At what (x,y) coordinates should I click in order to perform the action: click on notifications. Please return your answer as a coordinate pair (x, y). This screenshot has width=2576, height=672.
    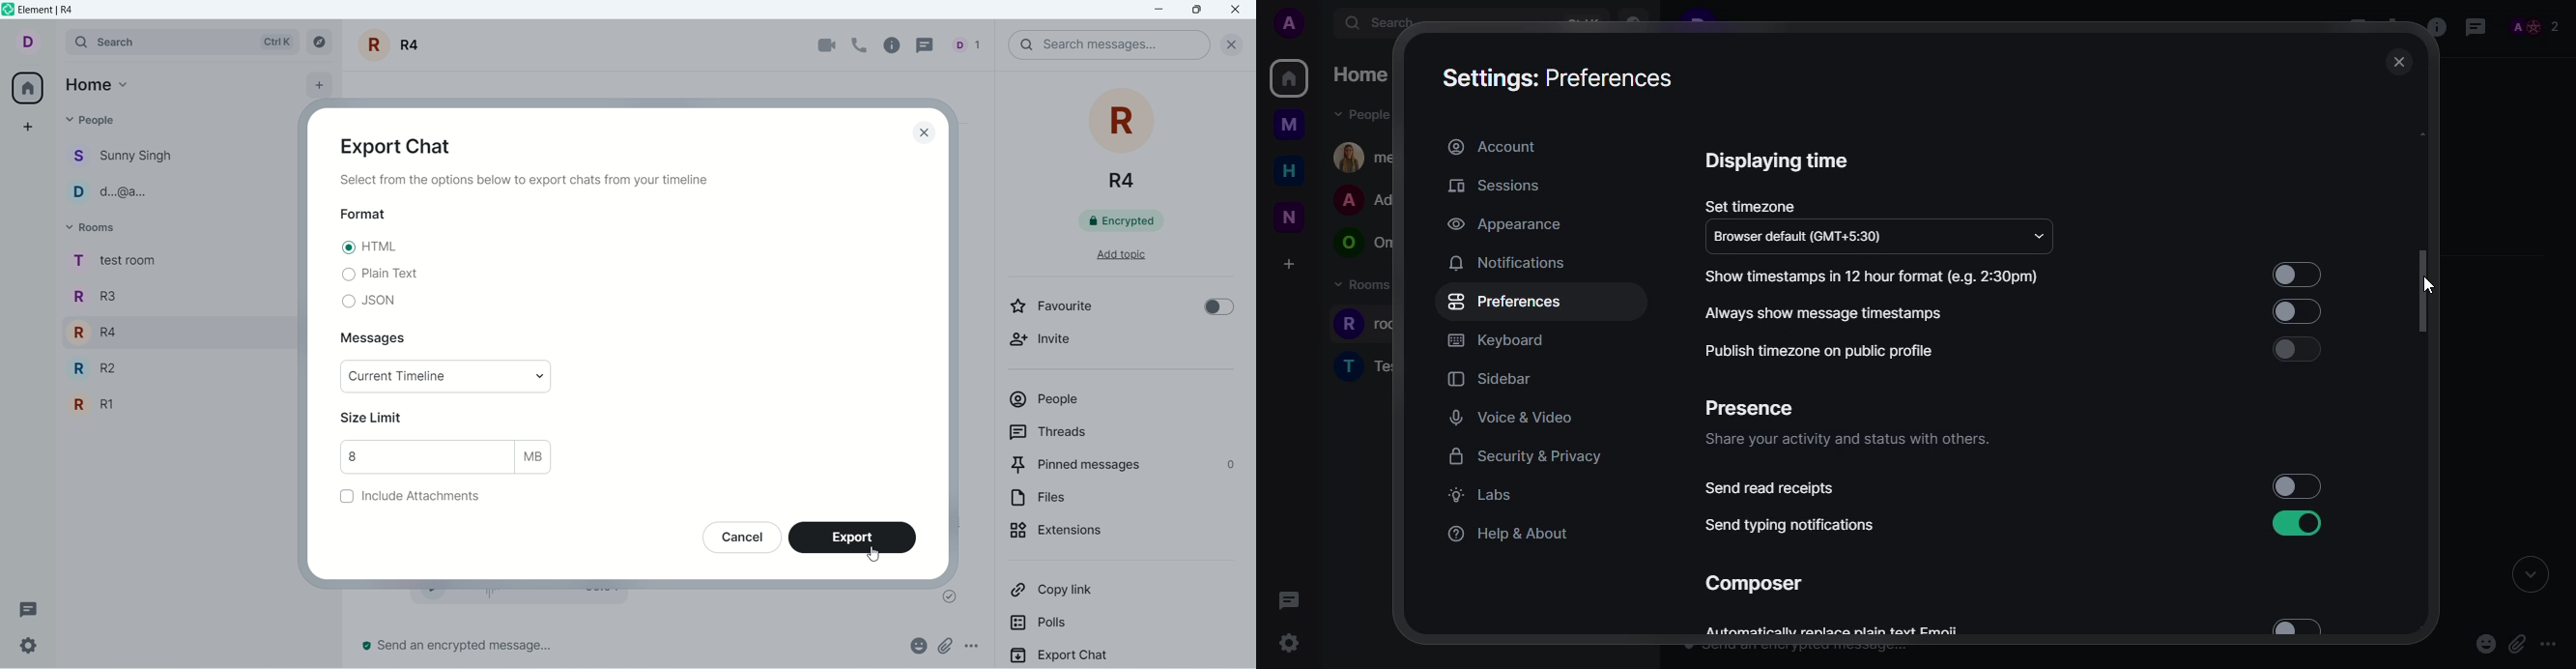
    Looking at the image, I should click on (1506, 262).